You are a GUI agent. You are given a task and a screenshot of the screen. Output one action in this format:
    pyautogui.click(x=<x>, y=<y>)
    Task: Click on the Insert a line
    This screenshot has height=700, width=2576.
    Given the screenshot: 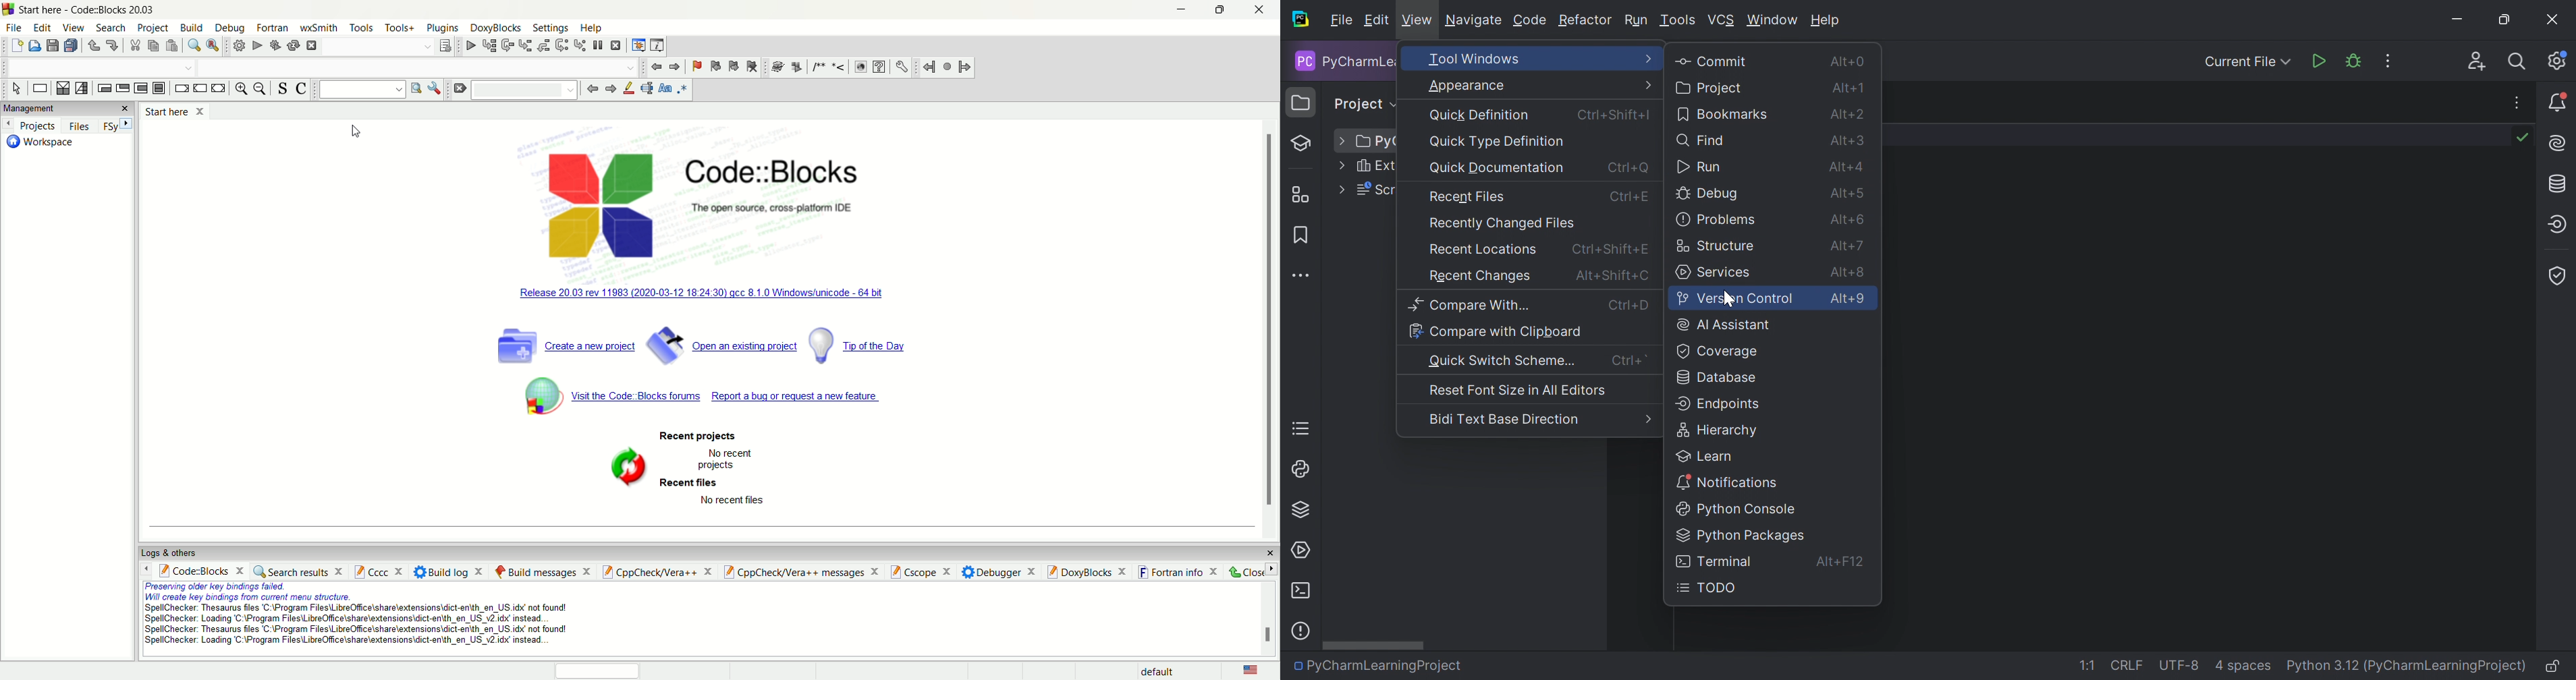 What is the action you would take?
    pyautogui.click(x=840, y=68)
    